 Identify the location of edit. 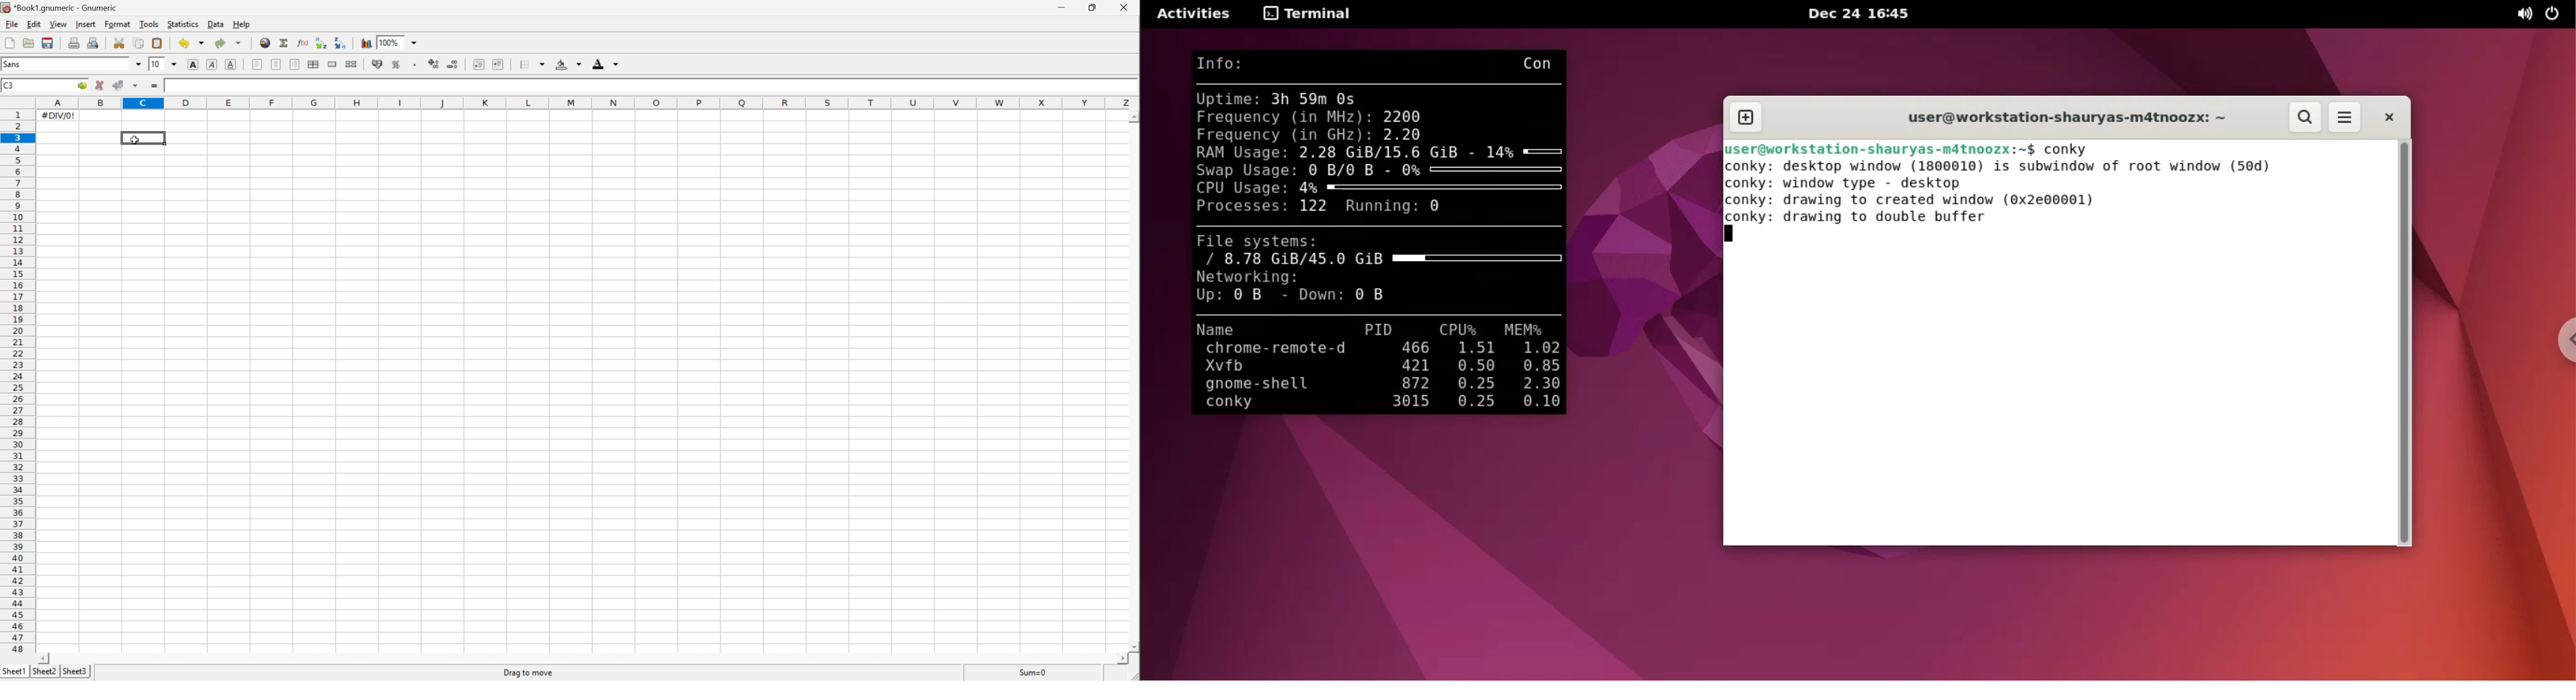
(35, 25).